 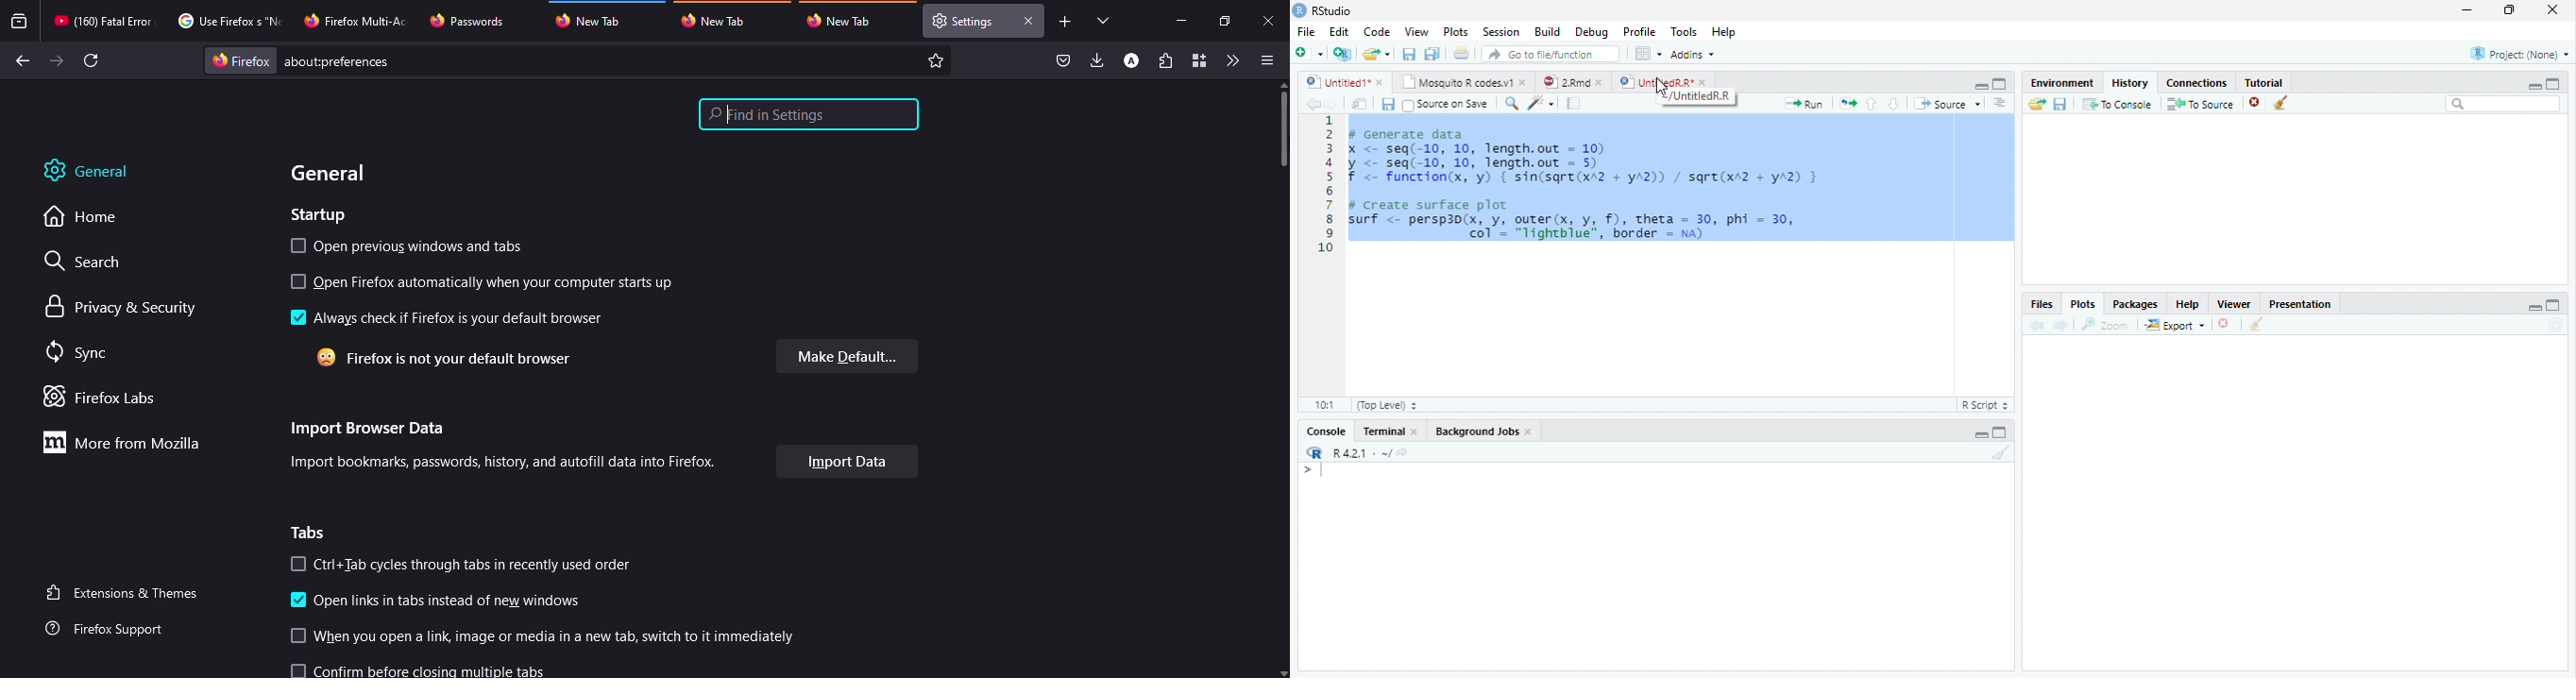 What do you see at coordinates (1551, 53) in the screenshot?
I see `Go to file/function` at bounding box center [1551, 53].